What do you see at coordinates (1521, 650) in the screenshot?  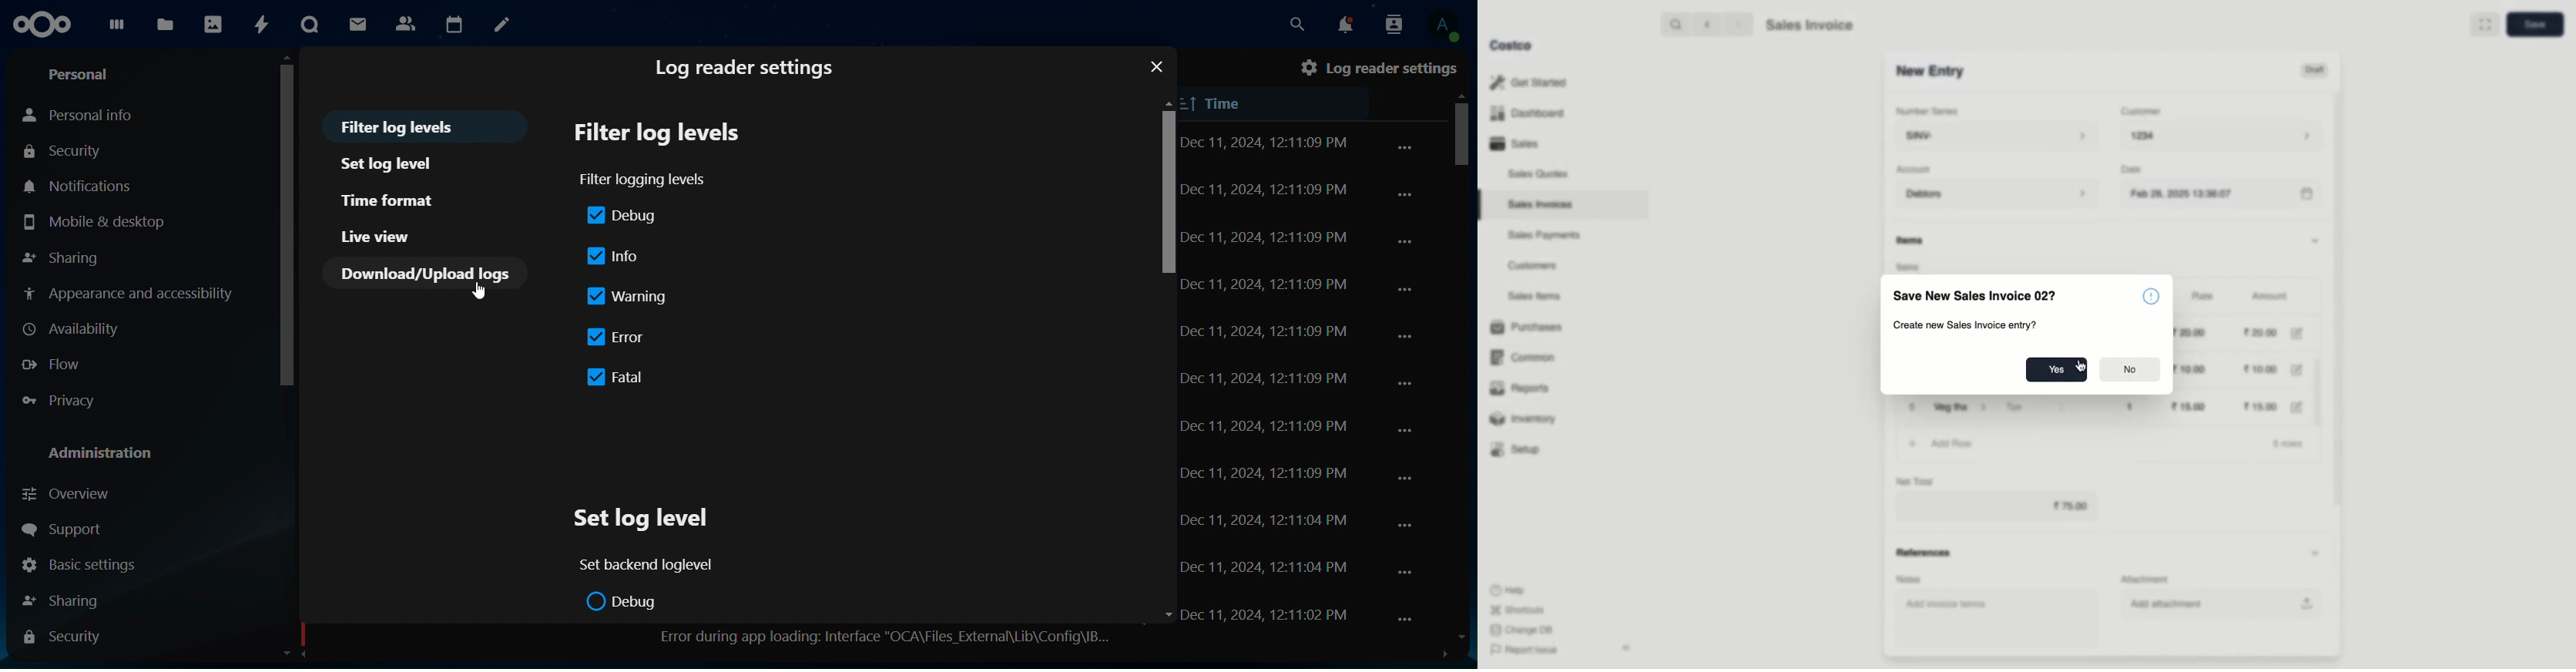 I see `Report Issue` at bounding box center [1521, 650].